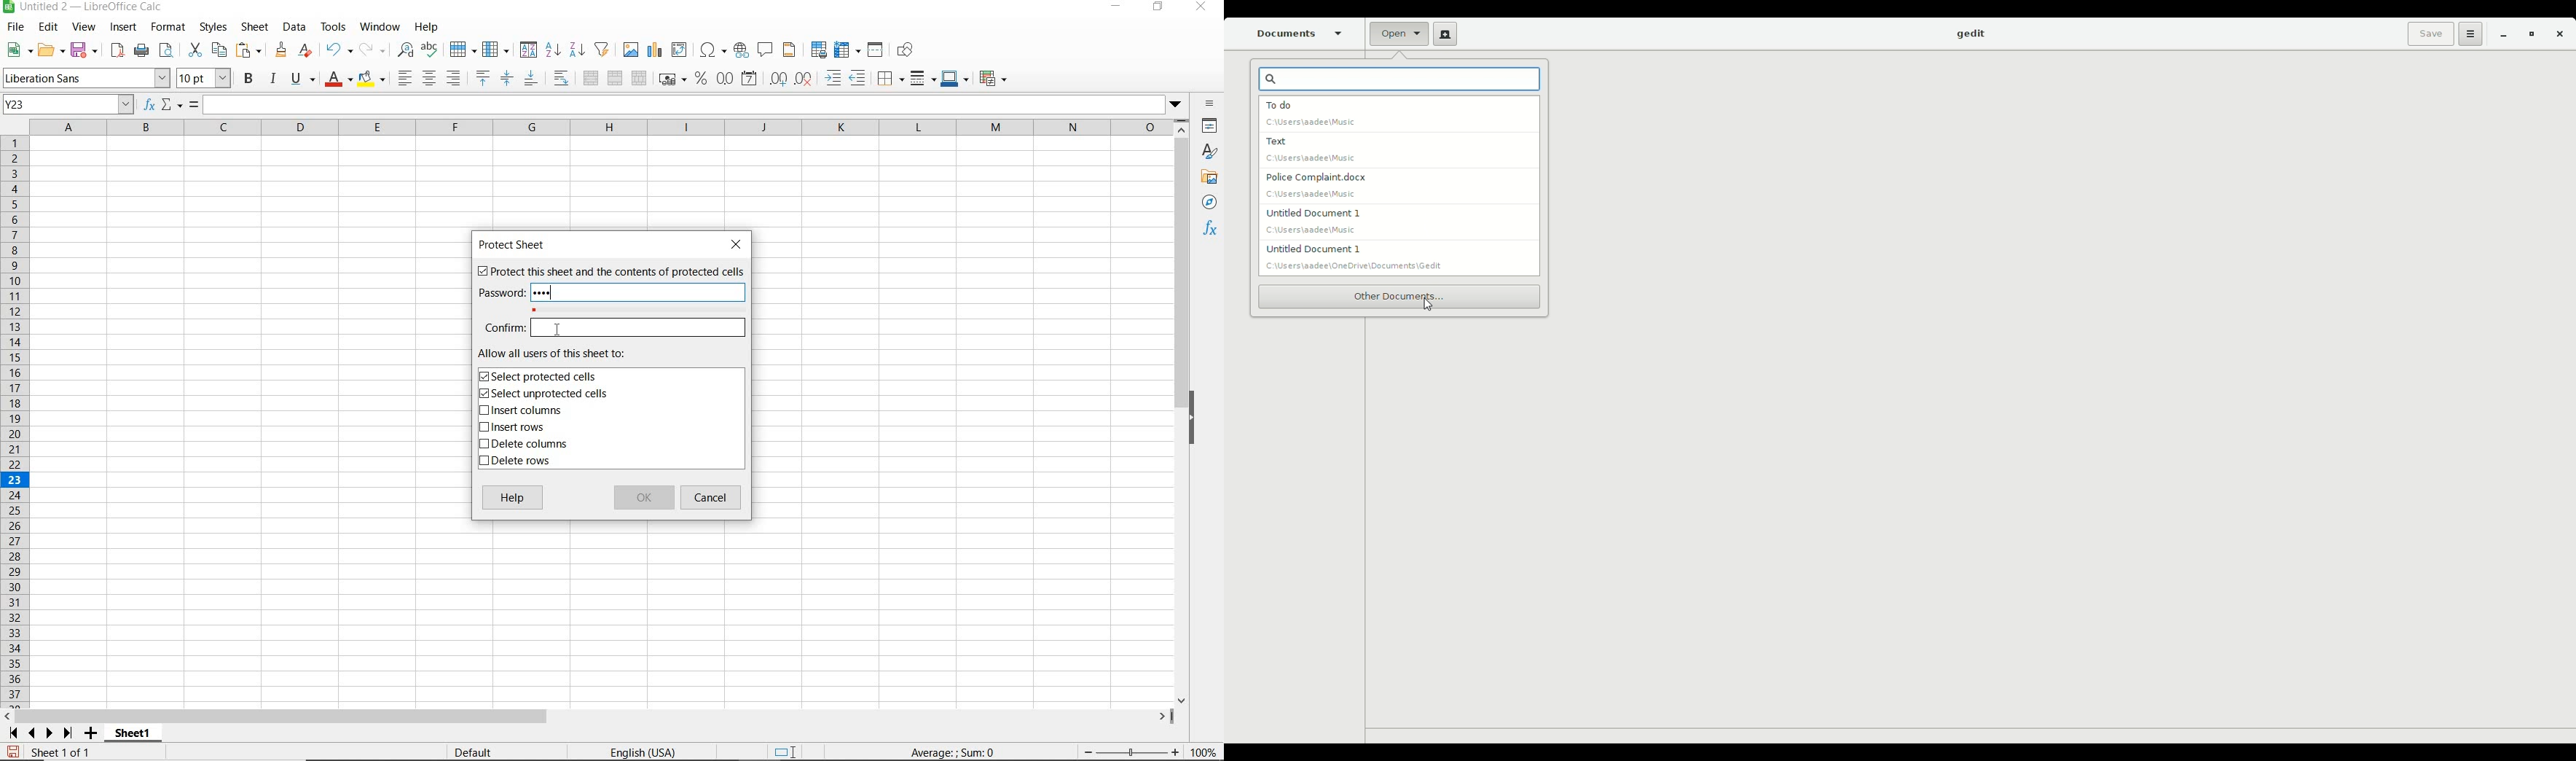 The height and width of the screenshot is (784, 2576). Describe the element at coordinates (2528, 35) in the screenshot. I see `Restore` at that location.